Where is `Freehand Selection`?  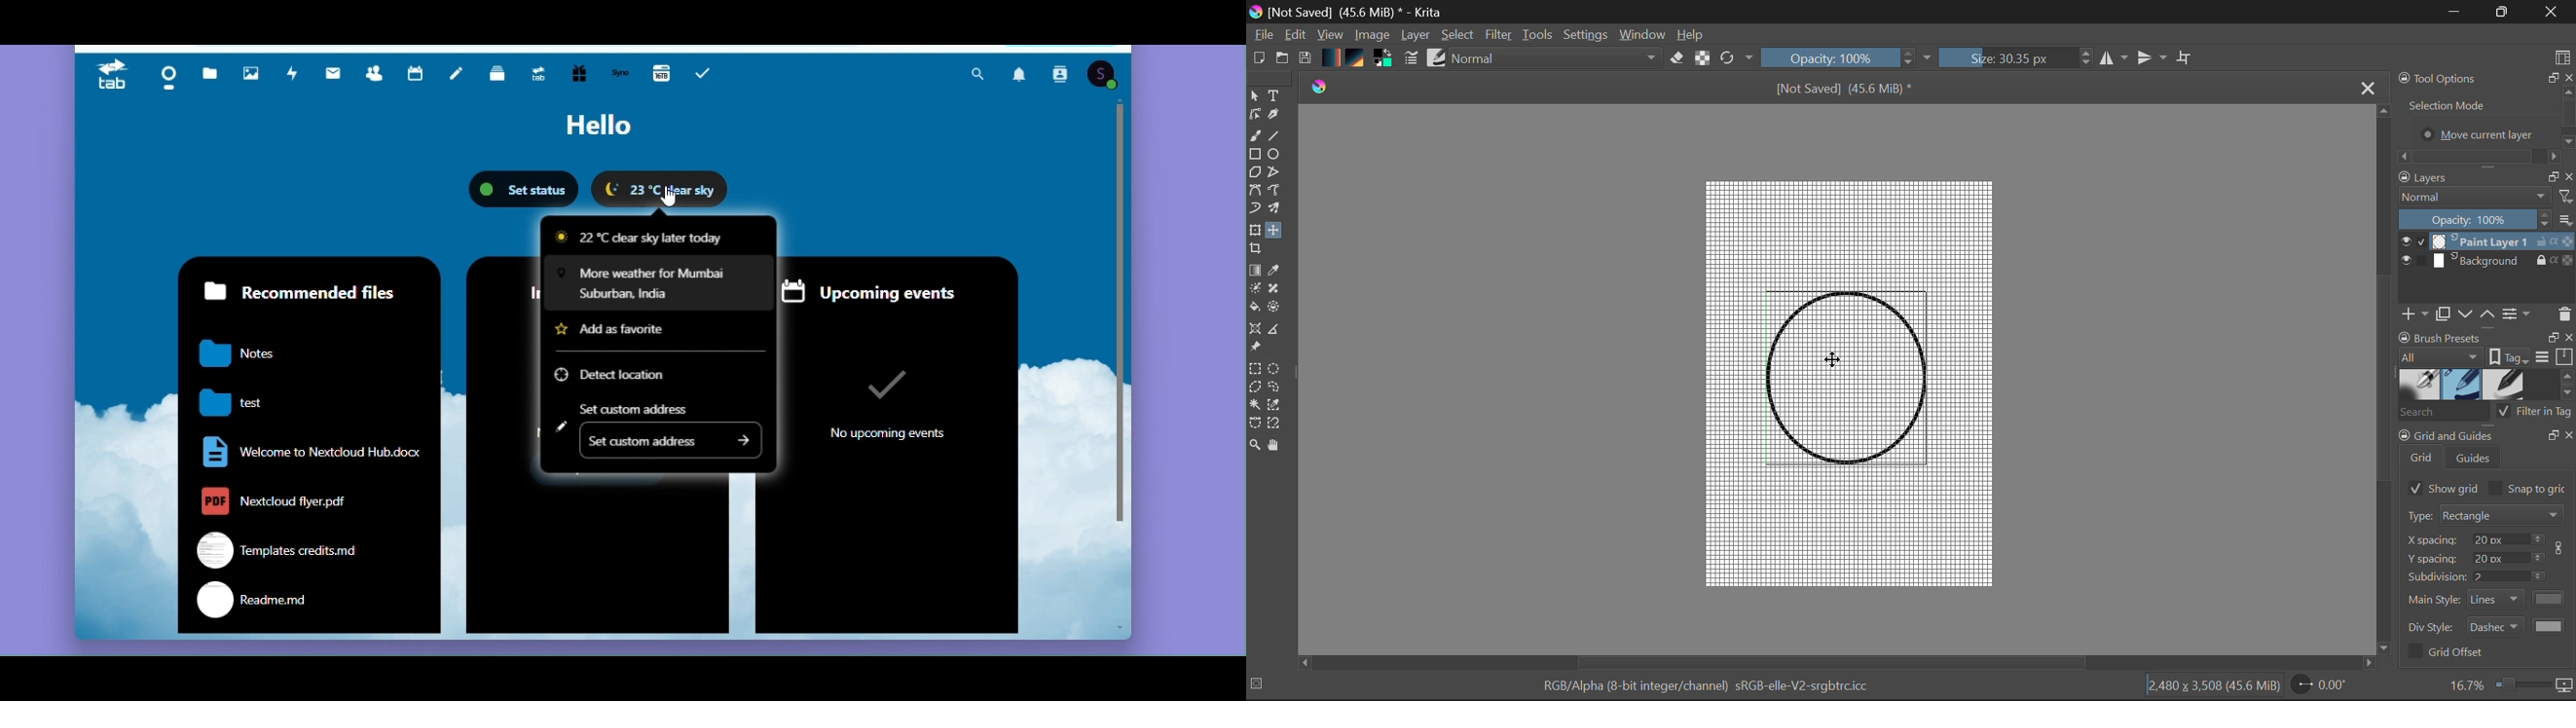
Freehand Selection is located at coordinates (1276, 387).